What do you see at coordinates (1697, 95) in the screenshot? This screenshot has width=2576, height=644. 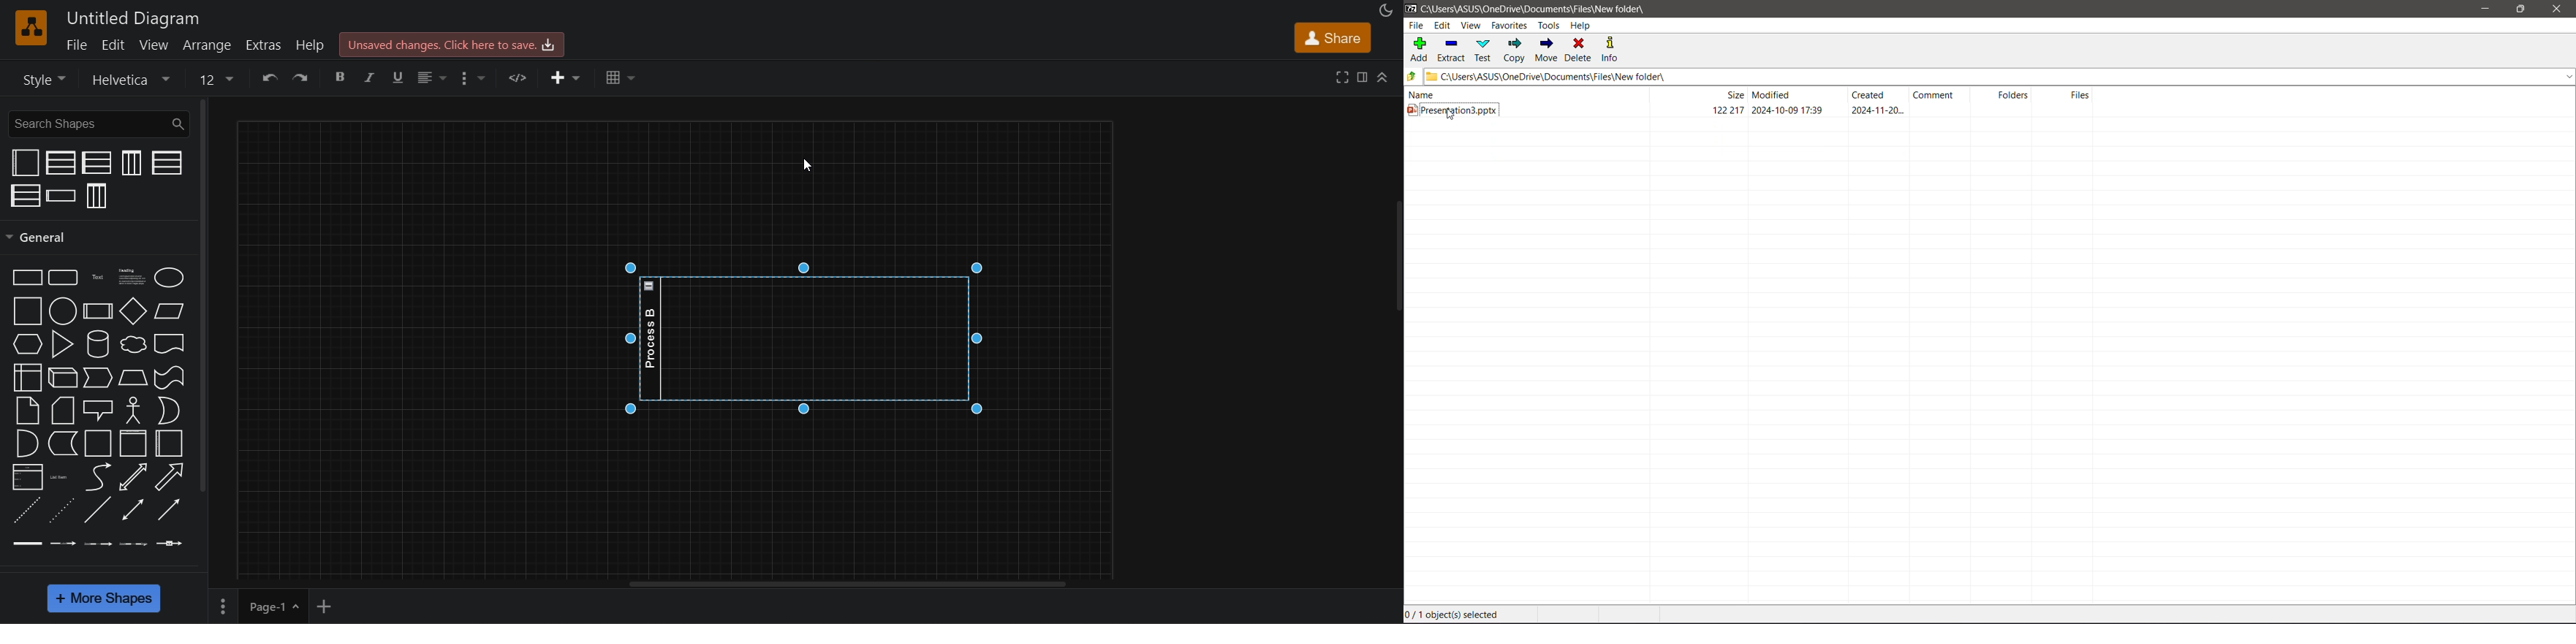 I see `File Size` at bounding box center [1697, 95].